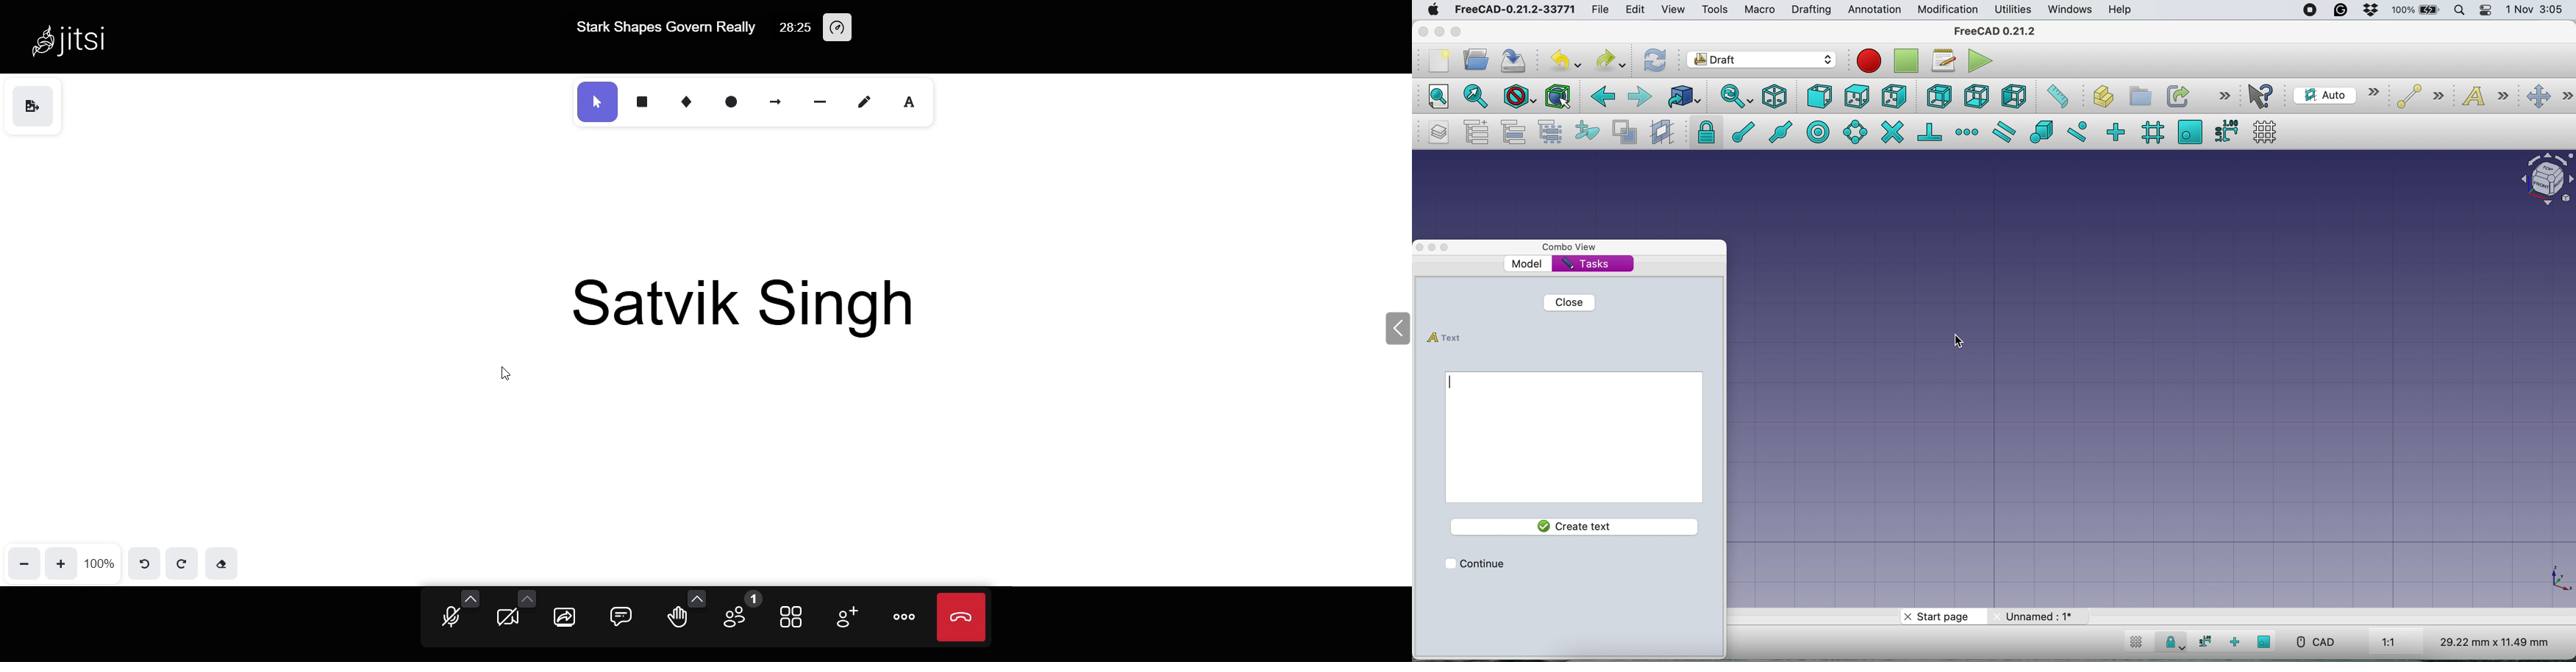 This screenshot has height=672, width=2576. What do you see at coordinates (510, 374) in the screenshot?
I see `cursor` at bounding box center [510, 374].